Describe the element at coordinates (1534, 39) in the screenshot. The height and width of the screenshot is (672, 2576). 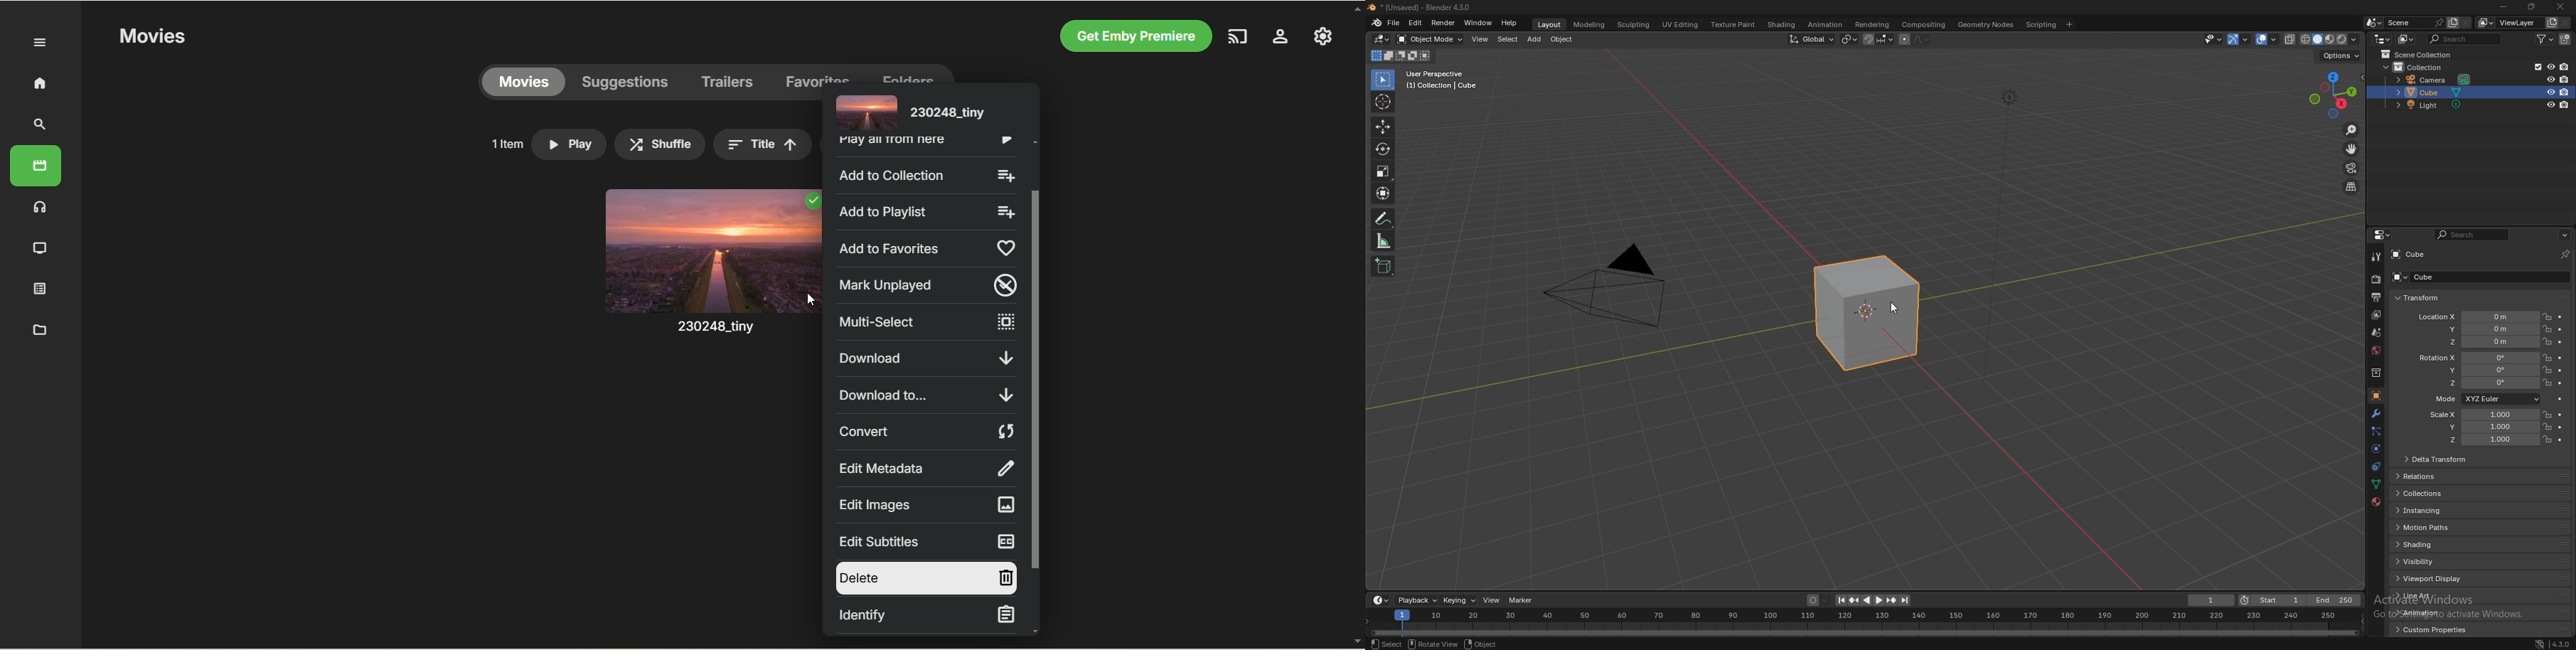
I see `add` at that location.